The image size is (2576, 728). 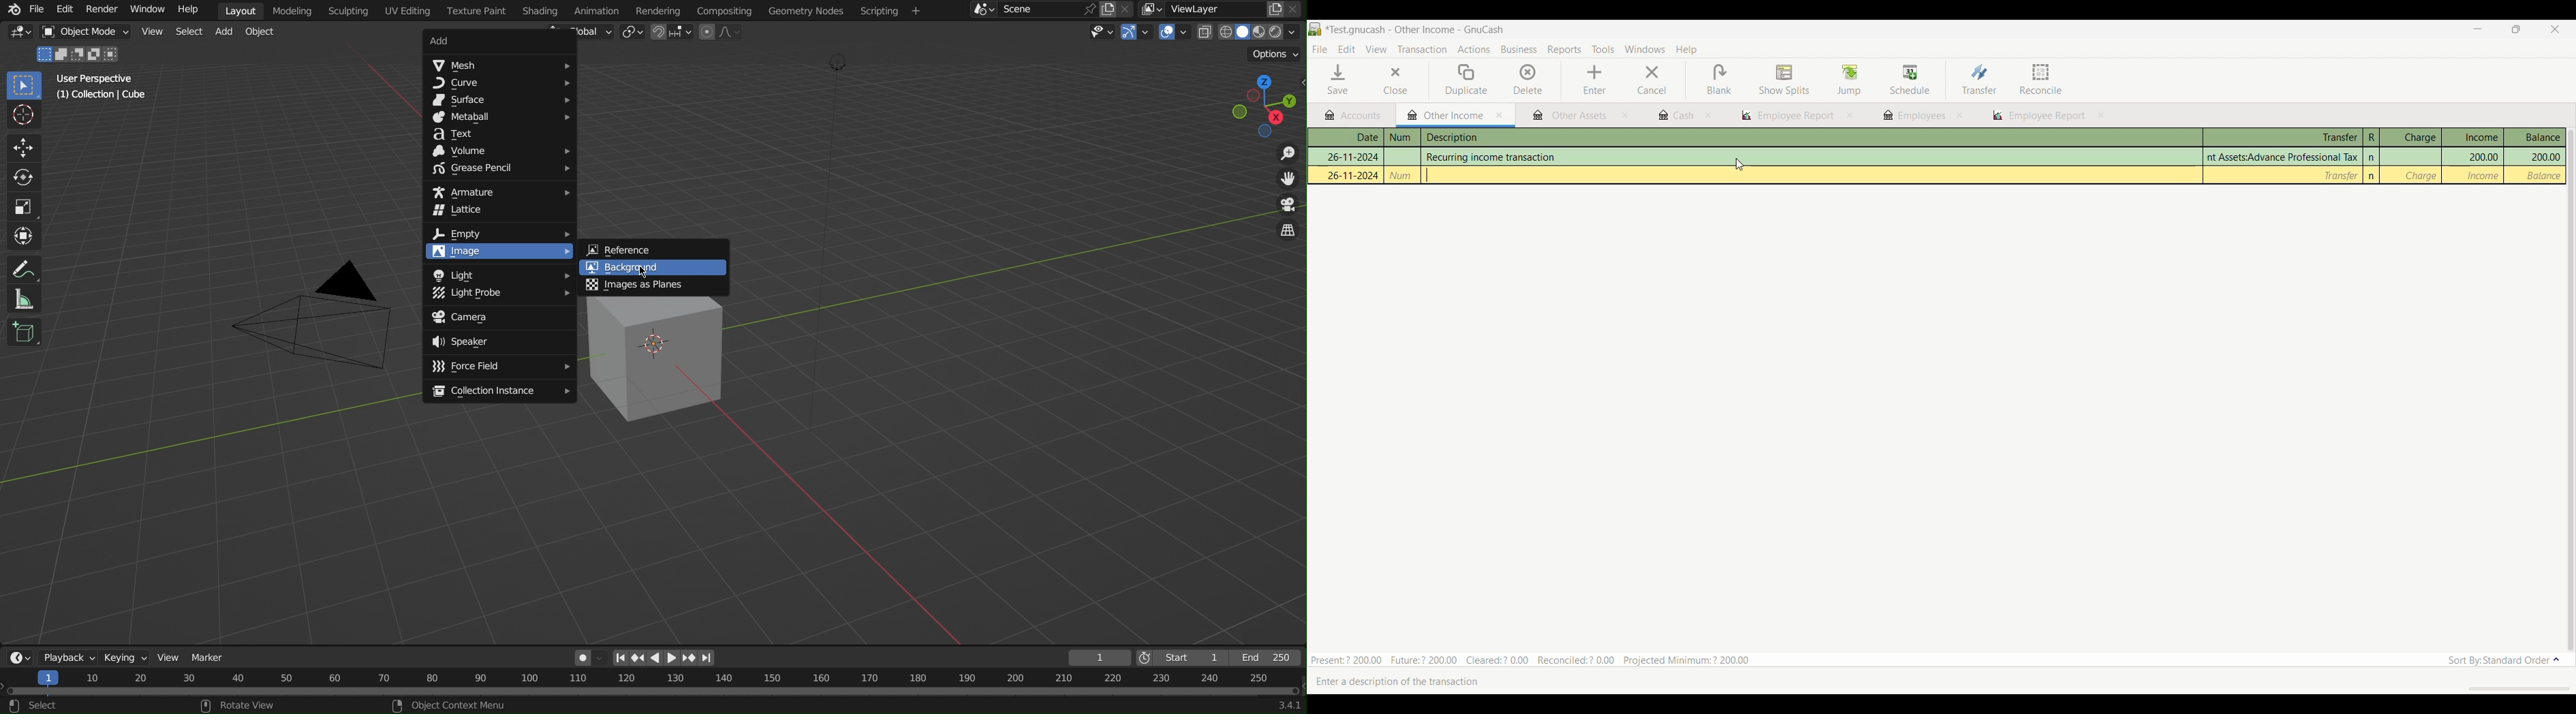 I want to click on Layout, so click(x=241, y=10).